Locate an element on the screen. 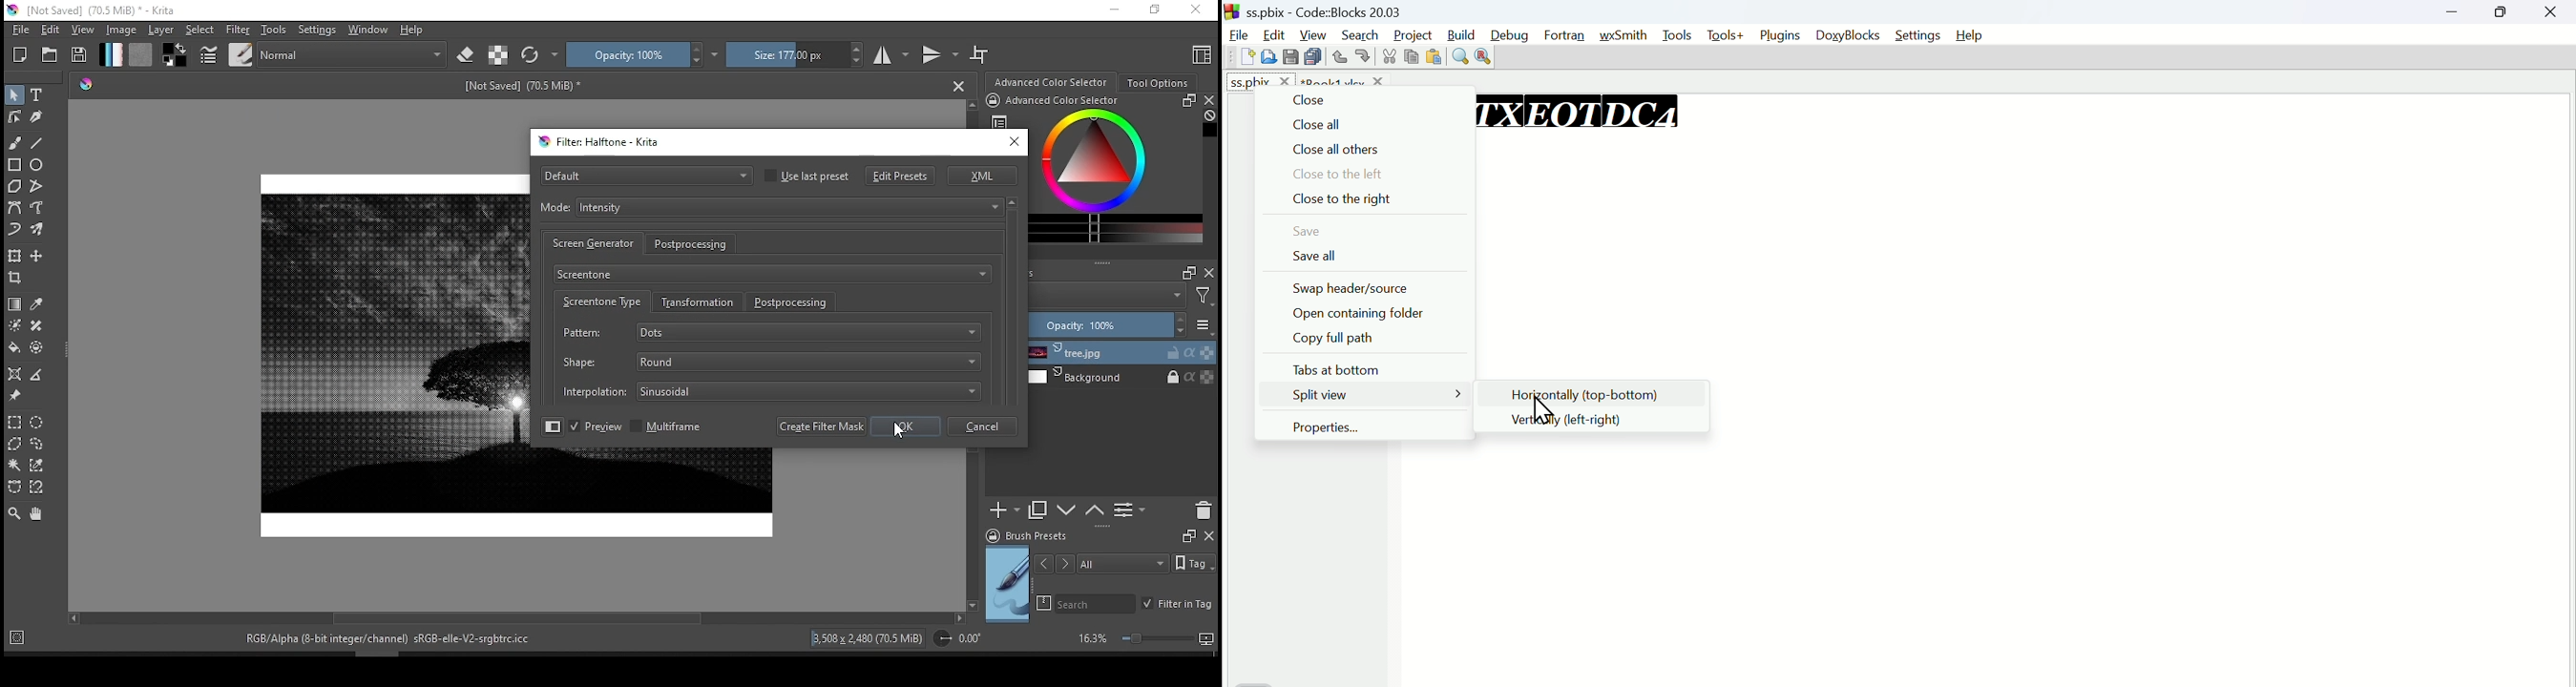 This screenshot has width=2576, height=700. scroll bar is located at coordinates (1011, 304).